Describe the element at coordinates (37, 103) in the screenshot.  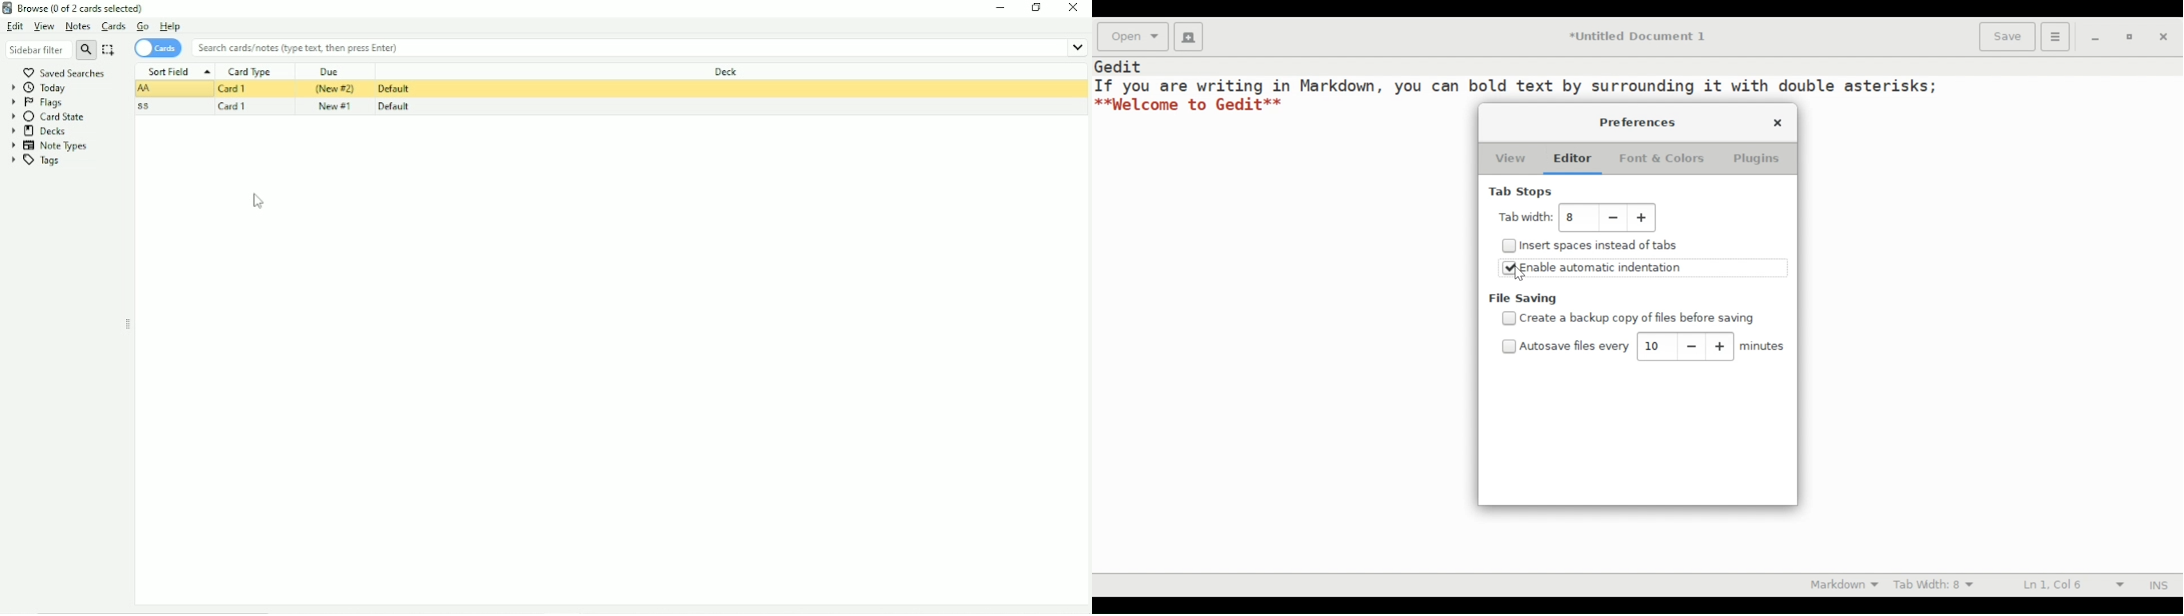
I see `Flags` at that location.